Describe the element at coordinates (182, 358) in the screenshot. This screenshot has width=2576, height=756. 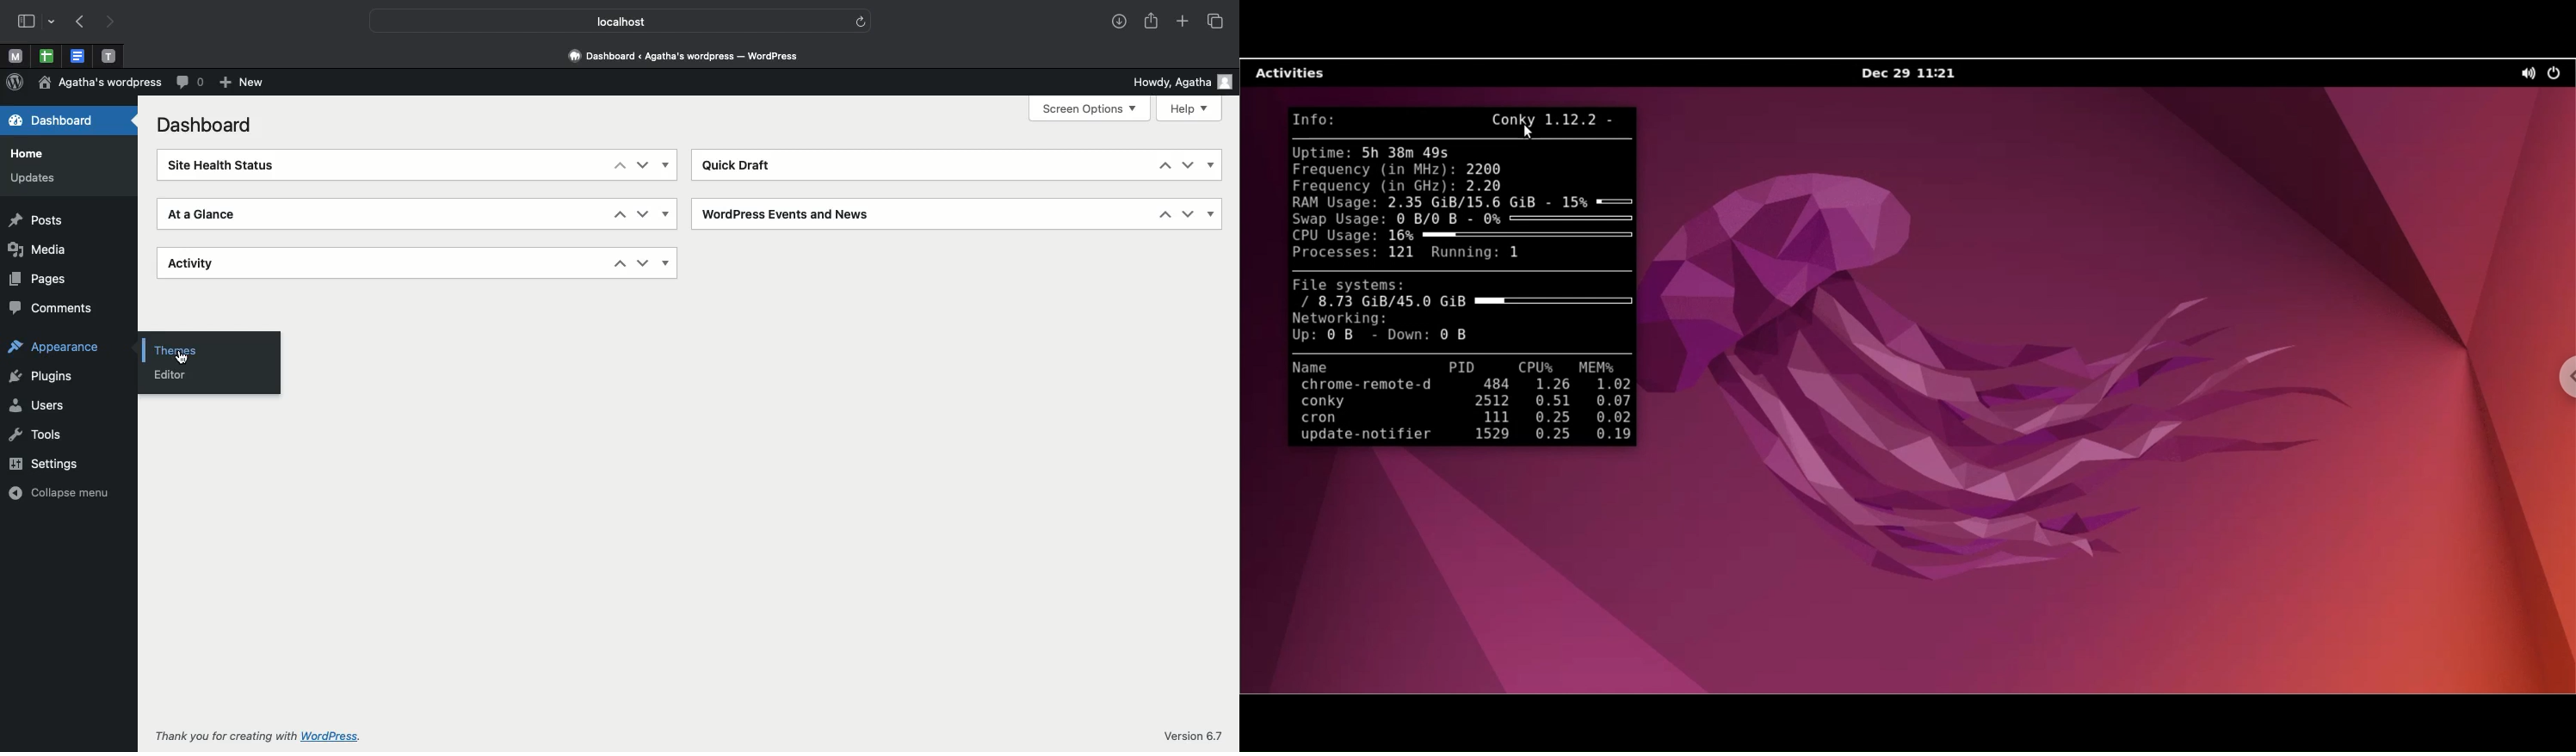
I see `cursor` at that location.